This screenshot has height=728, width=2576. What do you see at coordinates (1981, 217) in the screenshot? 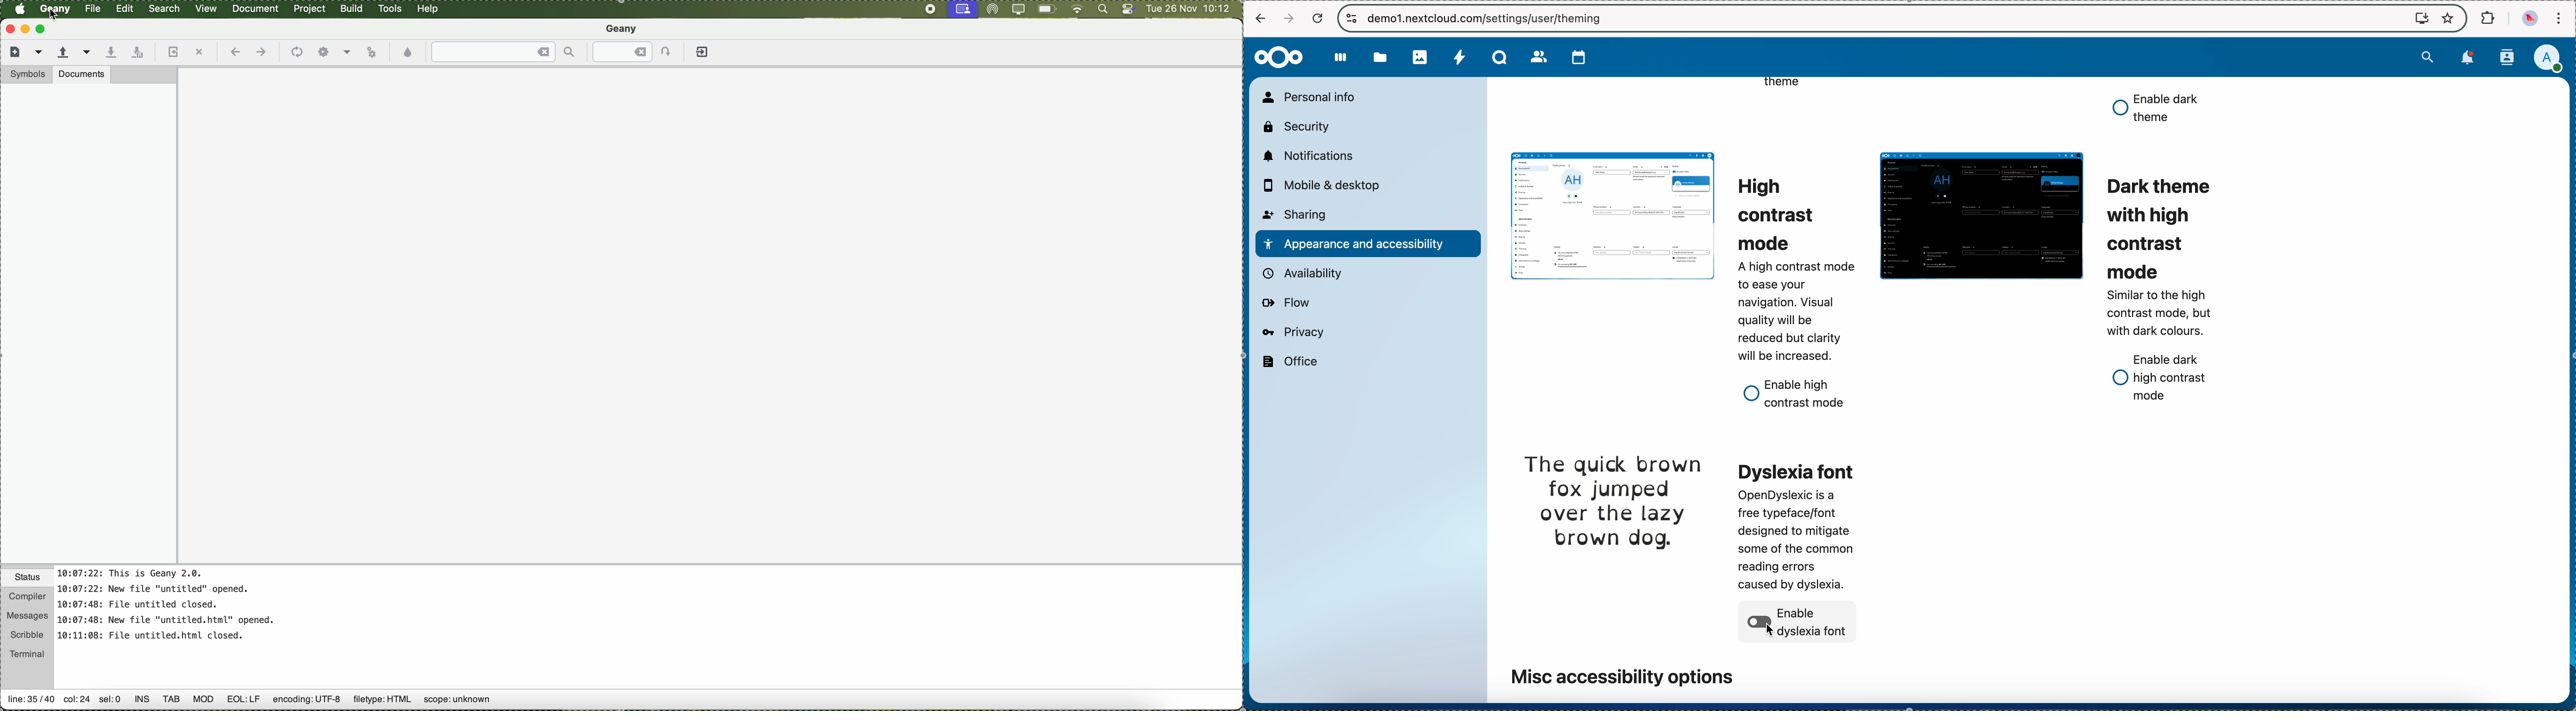
I see `dark theme preview` at bounding box center [1981, 217].